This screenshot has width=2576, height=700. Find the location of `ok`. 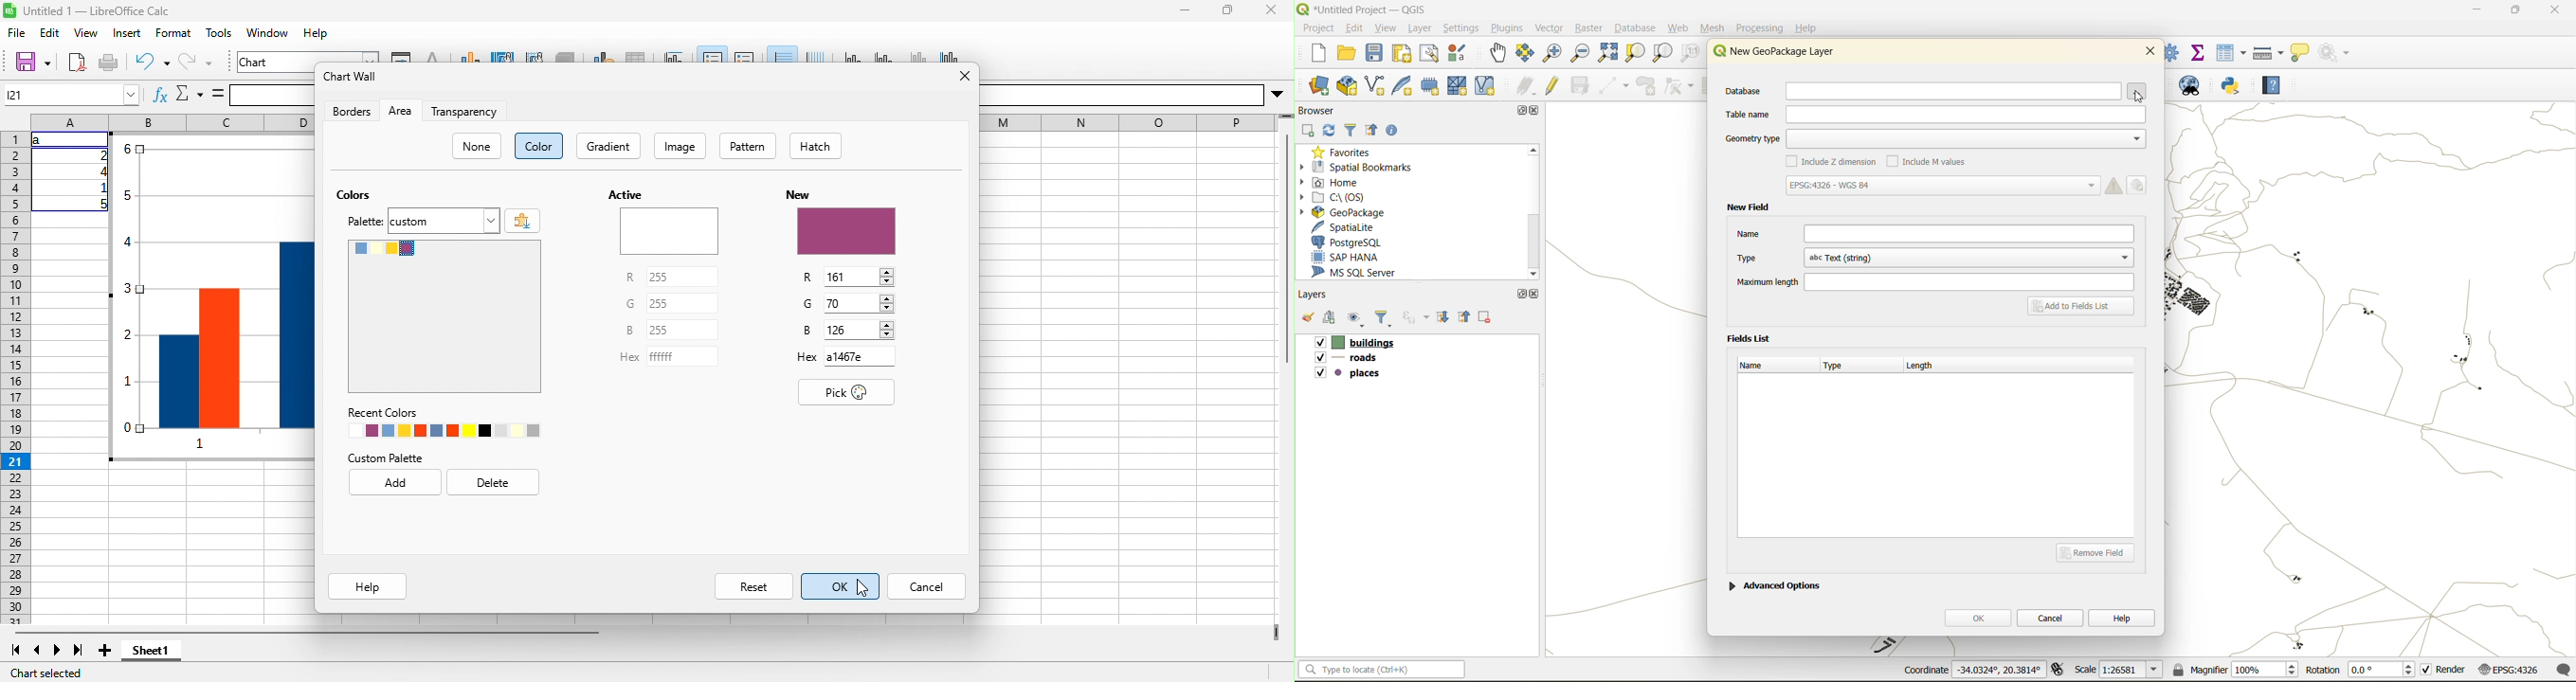

ok is located at coordinates (841, 586).